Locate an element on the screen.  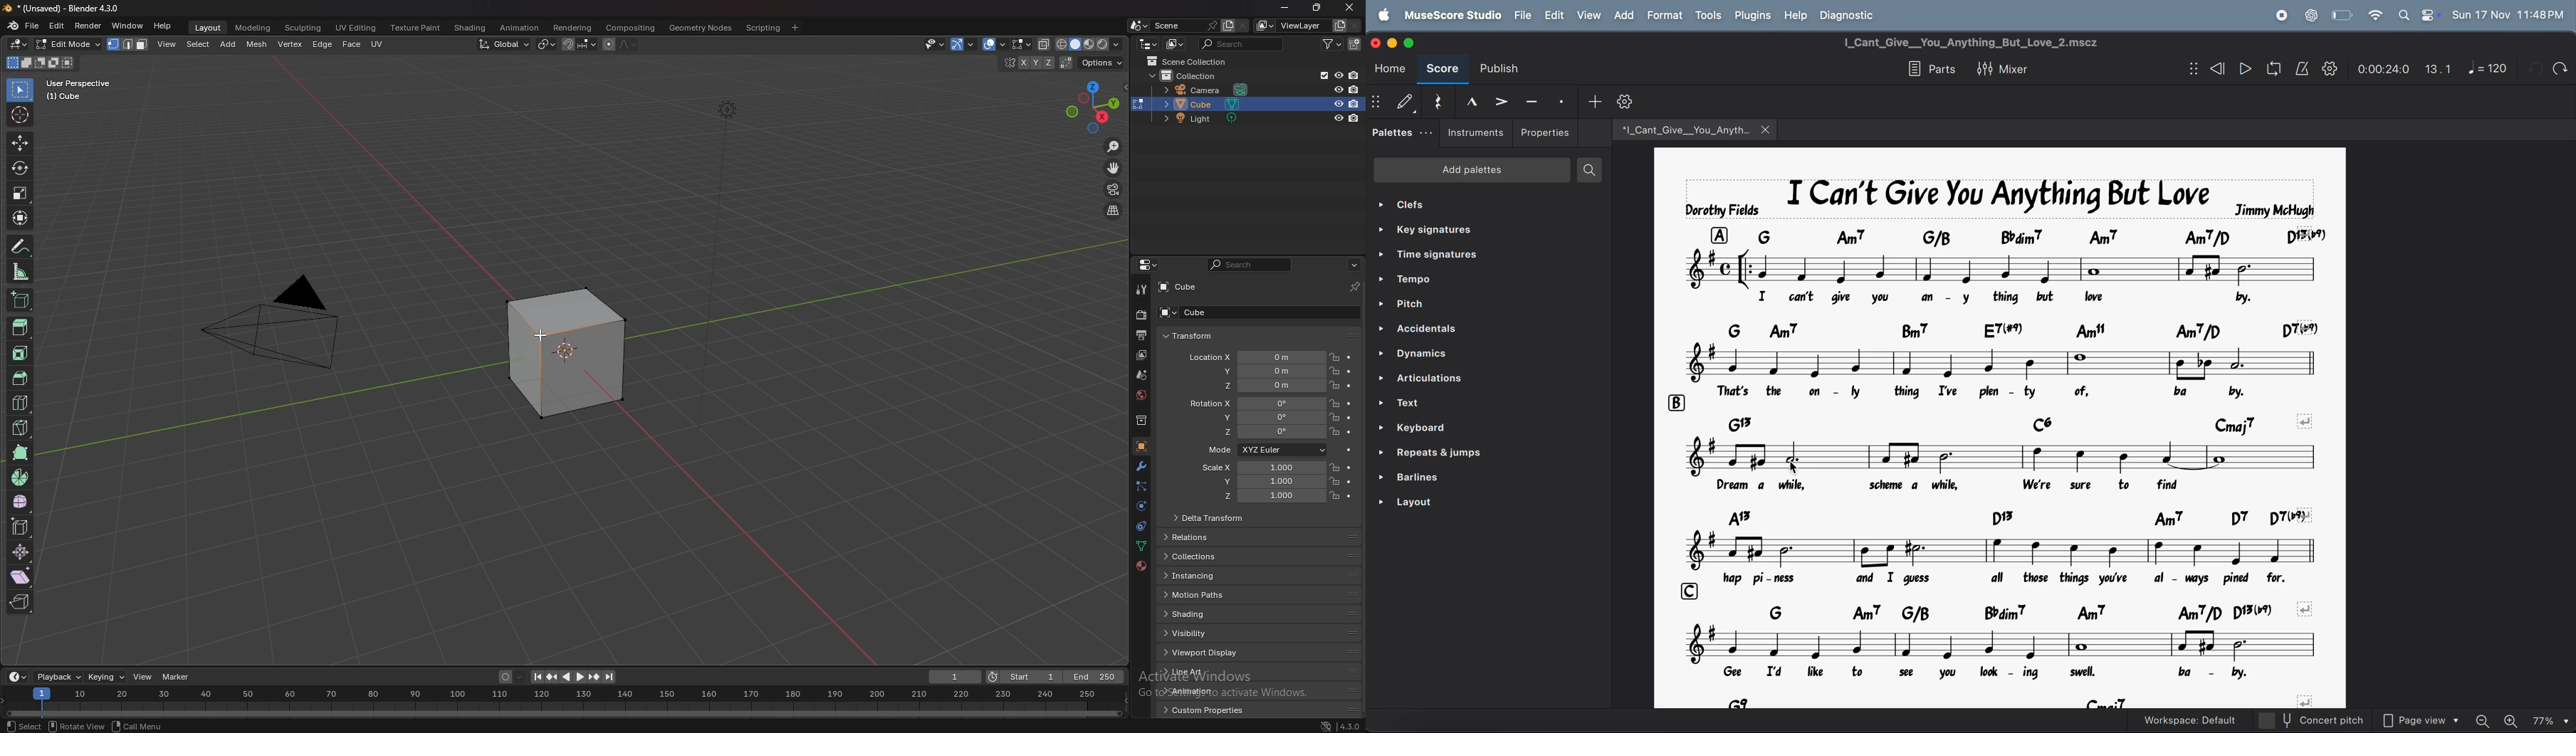
face is located at coordinates (350, 46).